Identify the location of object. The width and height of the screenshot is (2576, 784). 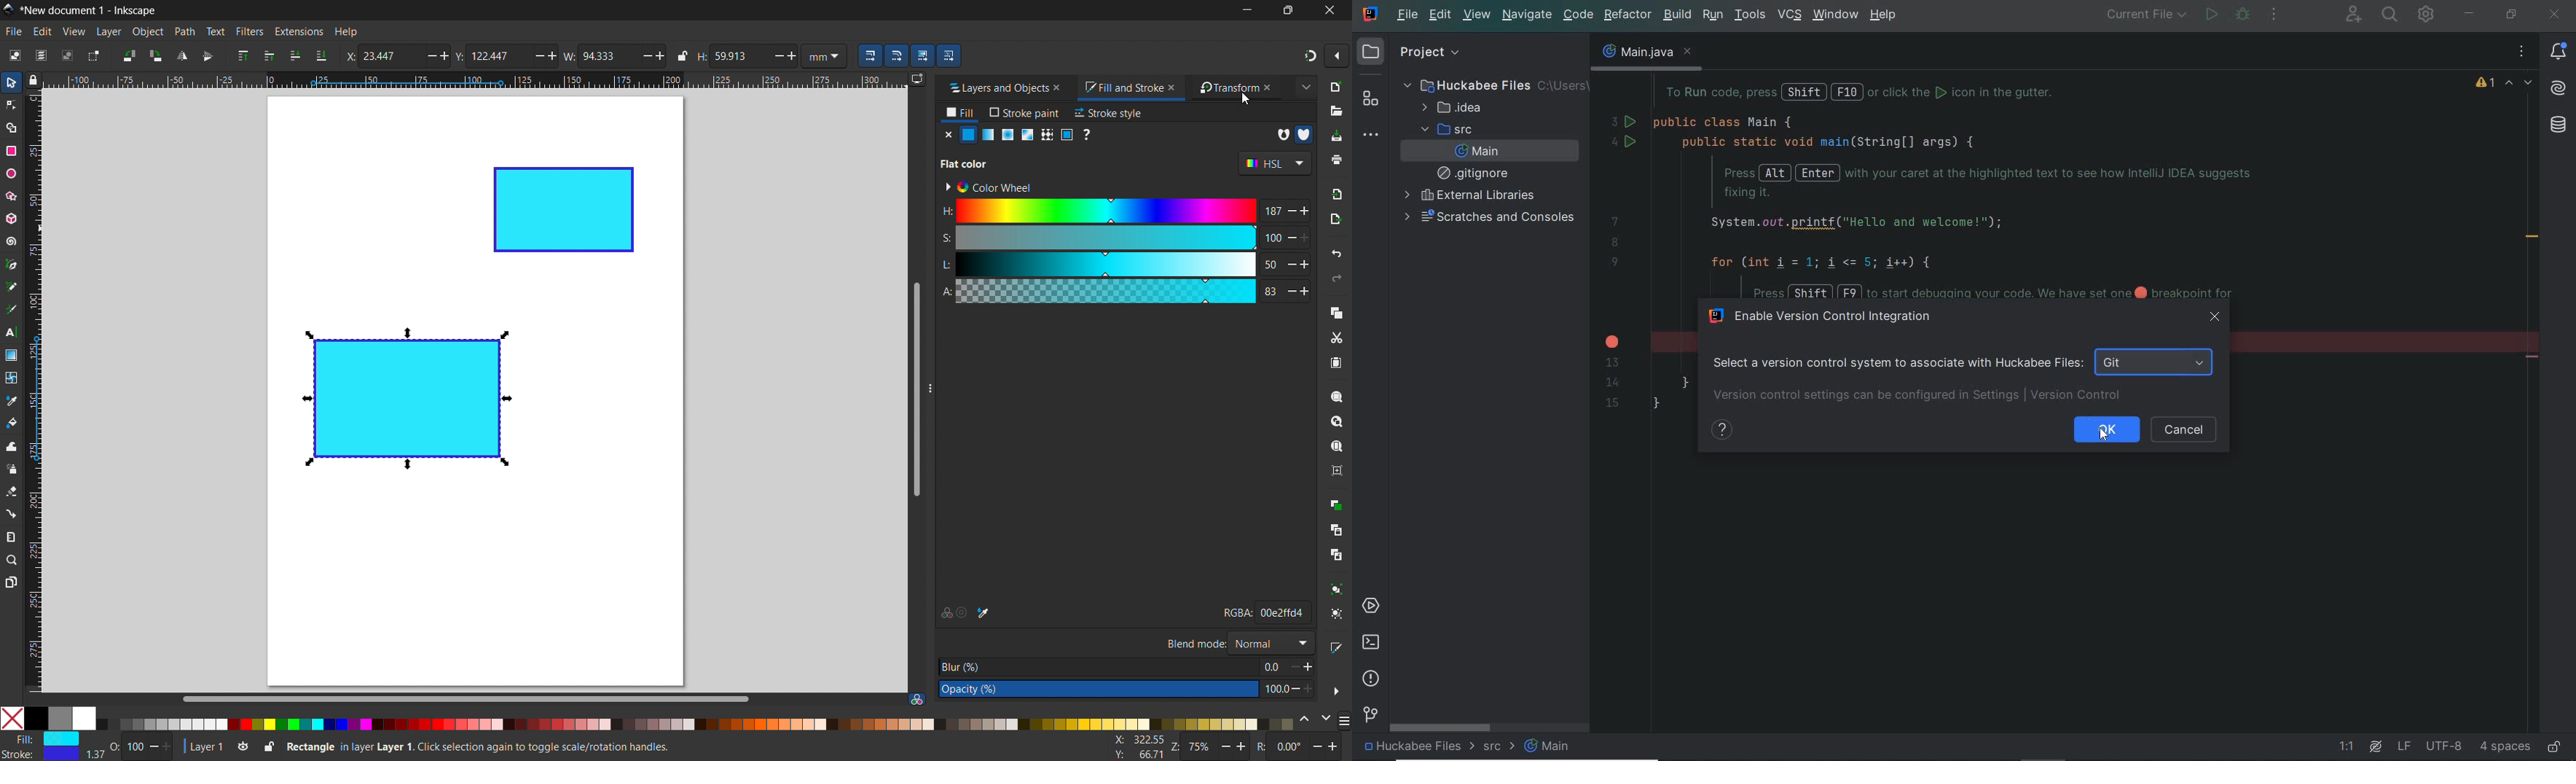
(148, 32).